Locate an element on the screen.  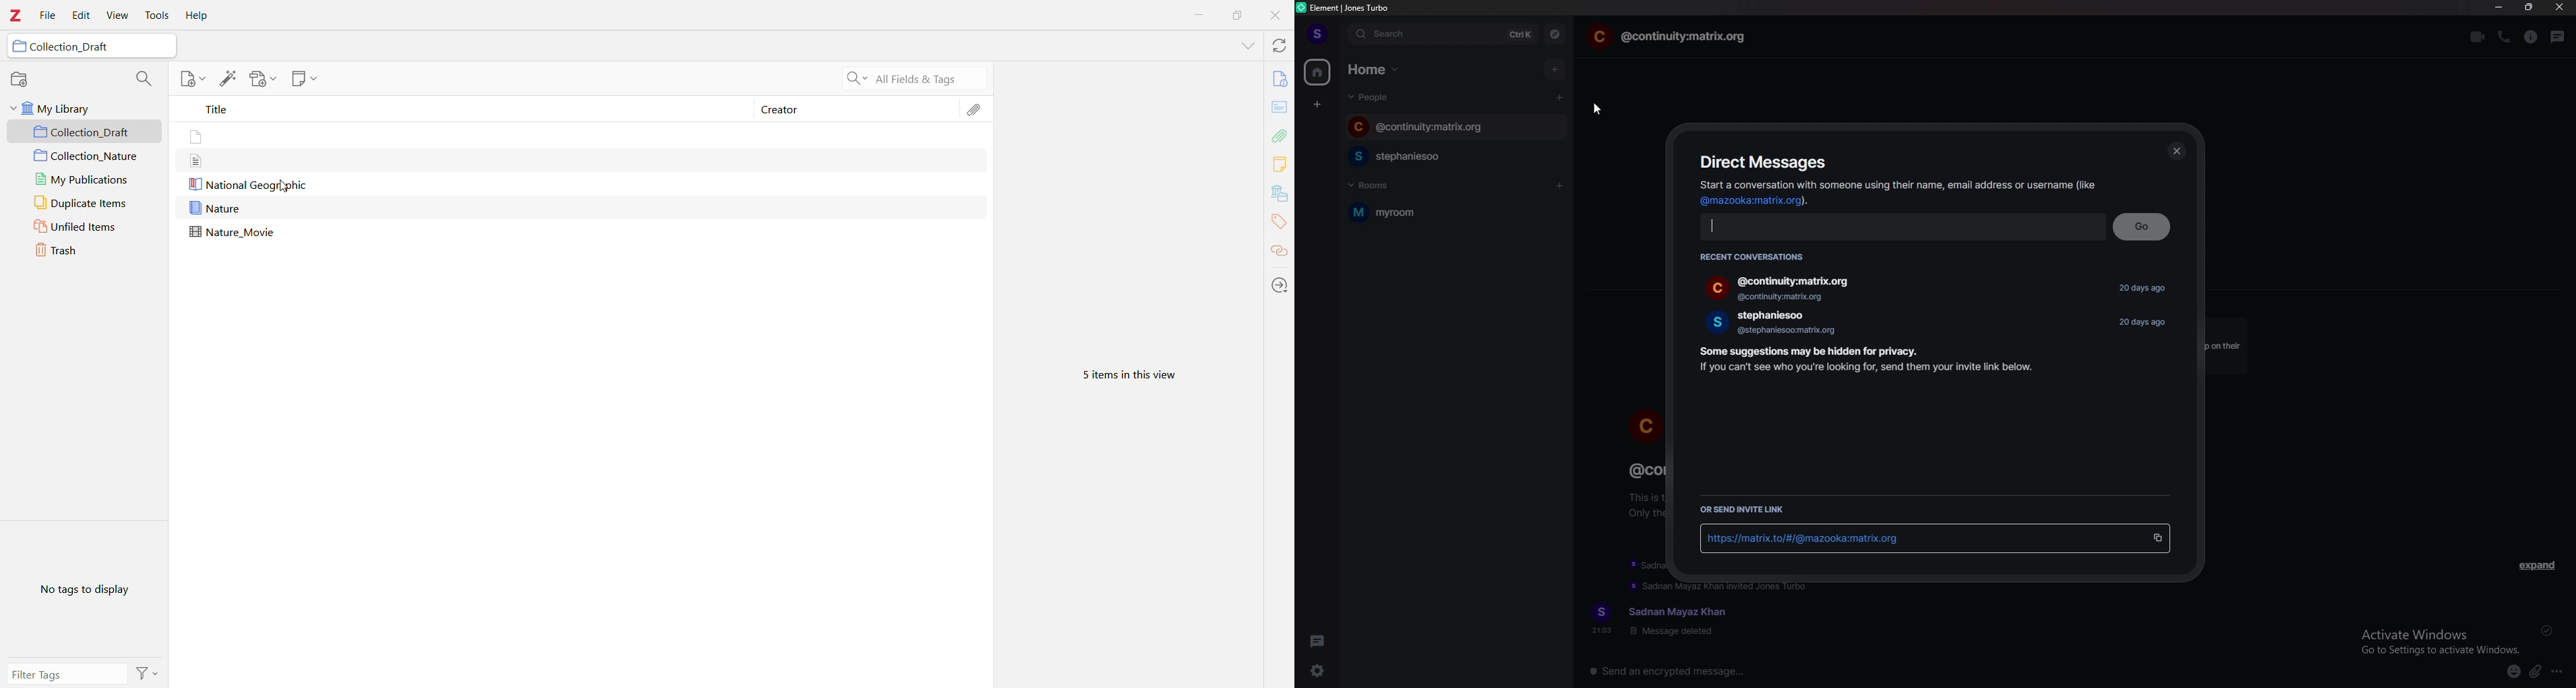
Related is located at coordinates (1280, 250).